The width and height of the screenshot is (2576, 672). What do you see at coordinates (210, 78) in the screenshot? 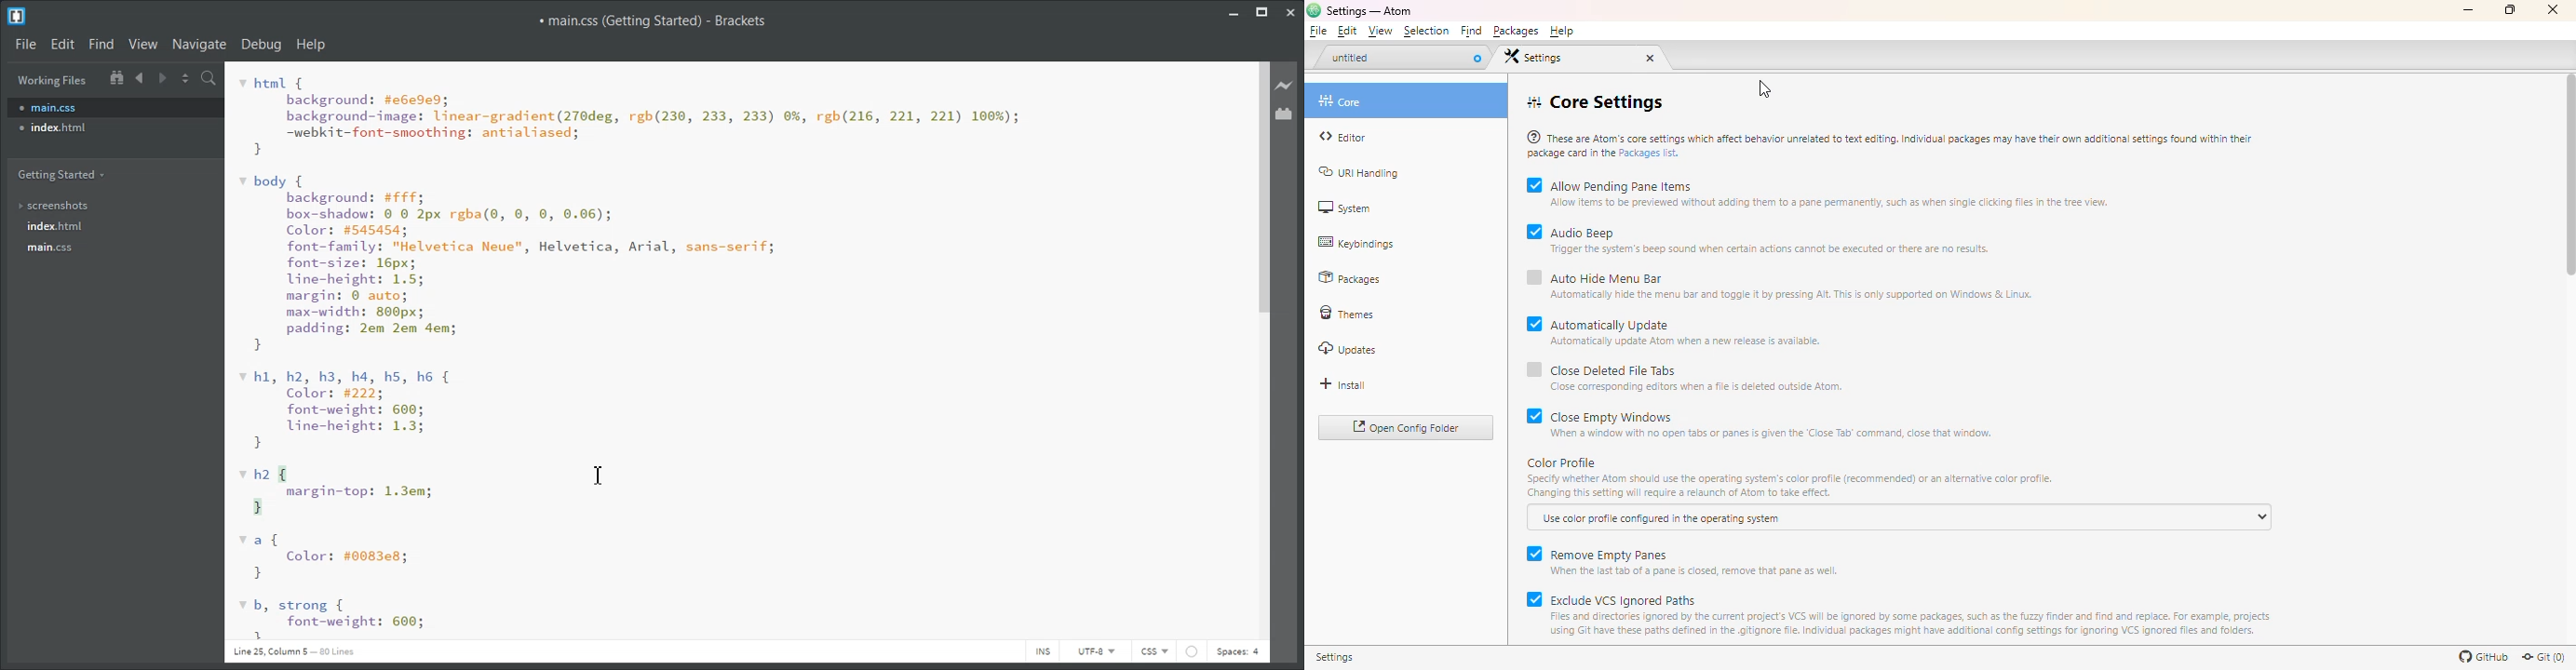
I see `Find in files` at bounding box center [210, 78].